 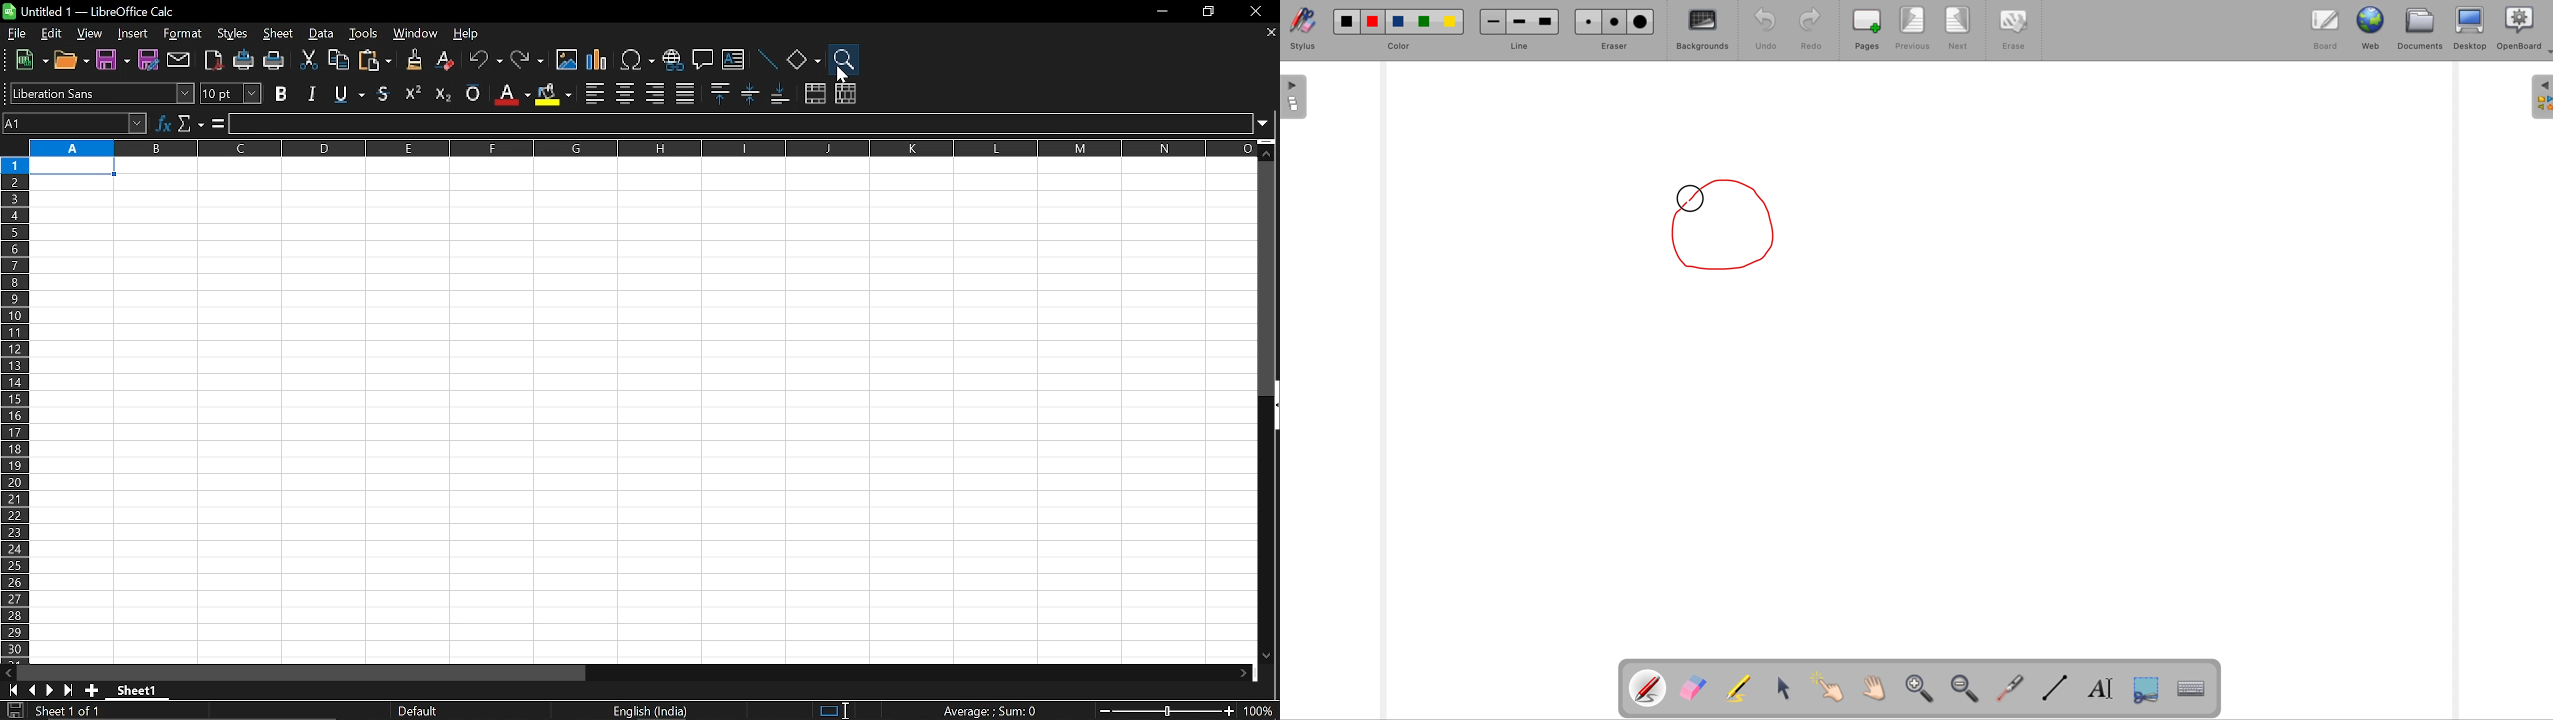 I want to click on underline, so click(x=385, y=93).